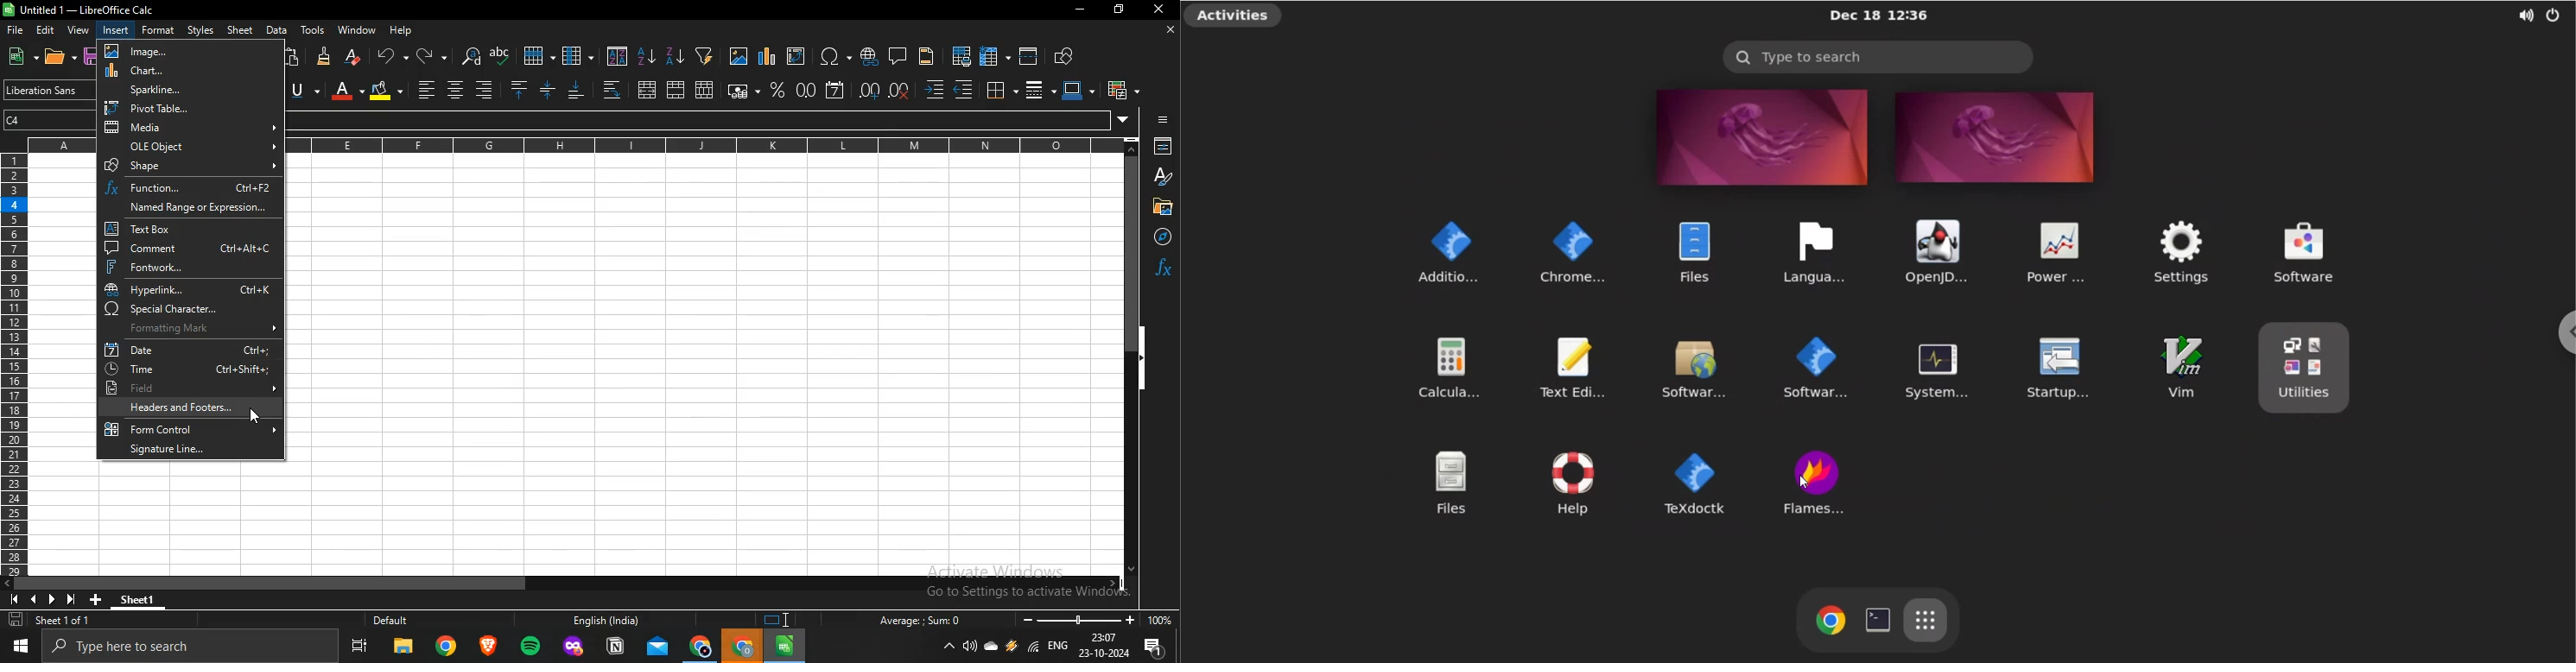 Image resolution: width=2576 pixels, height=672 pixels. Describe the element at coordinates (191, 206) in the screenshot. I see `named range or expression` at that location.